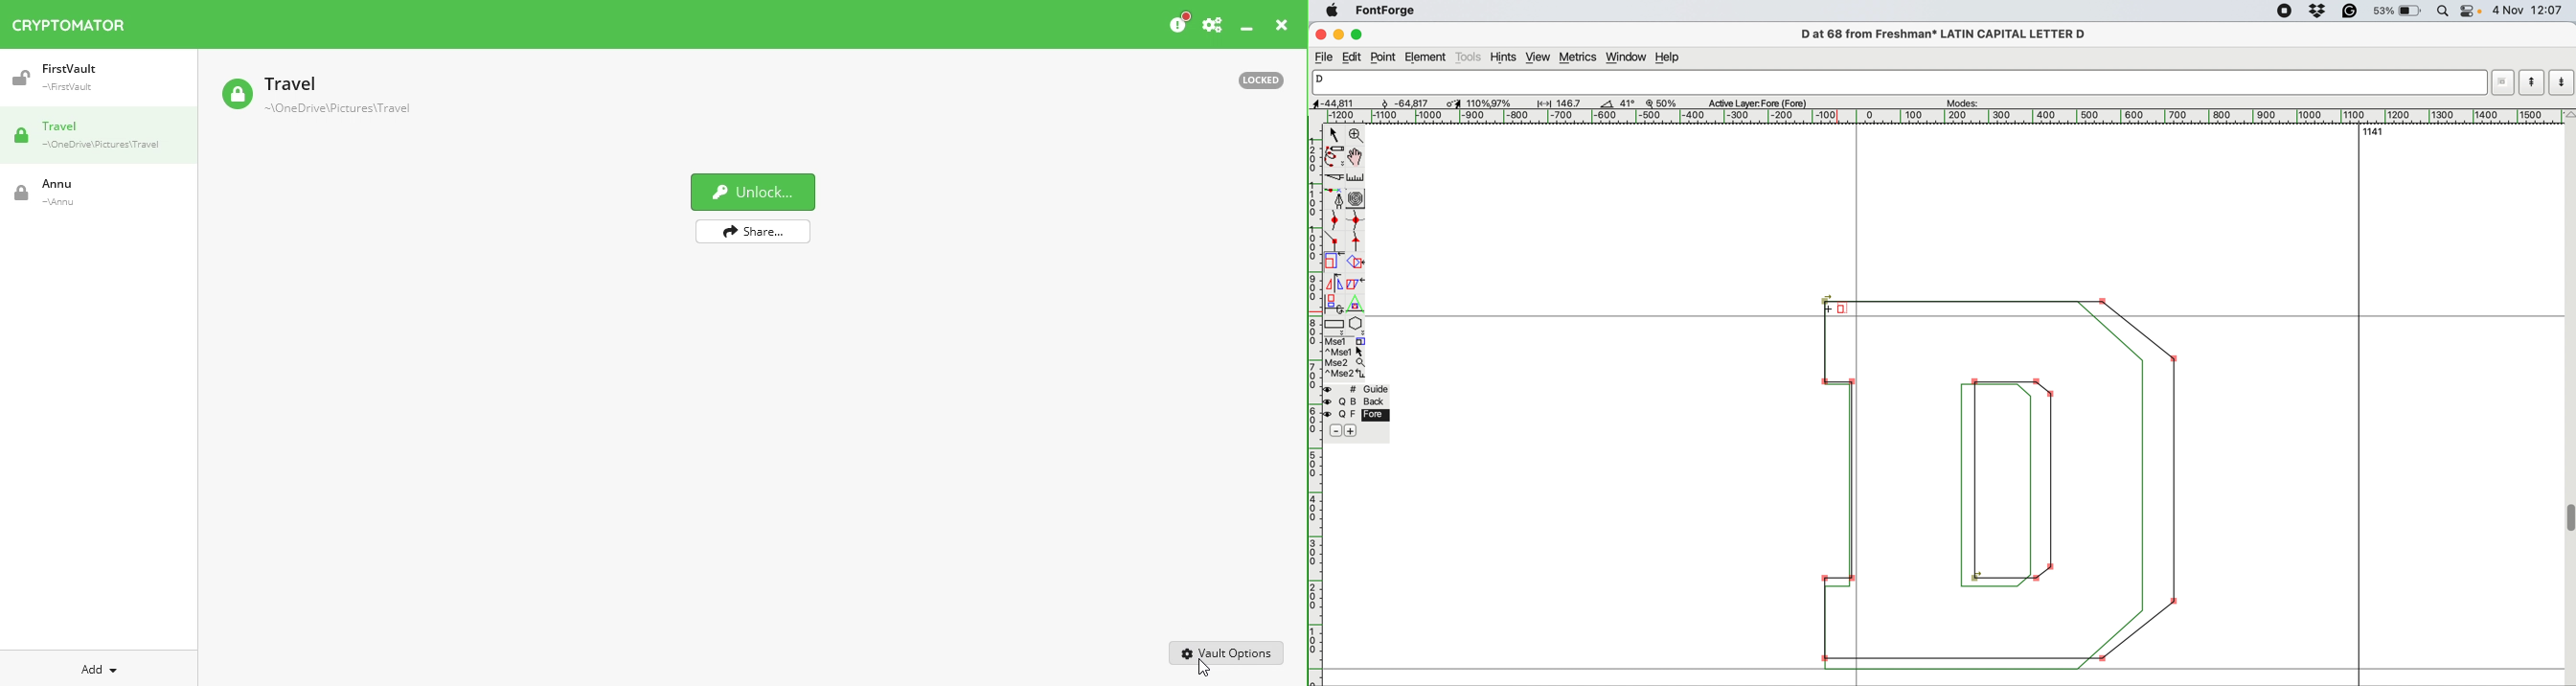 This screenshot has height=700, width=2576. What do you see at coordinates (1334, 156) in the screenshot?
I see `draw freehand curve` at bounding box center [1334, 156].